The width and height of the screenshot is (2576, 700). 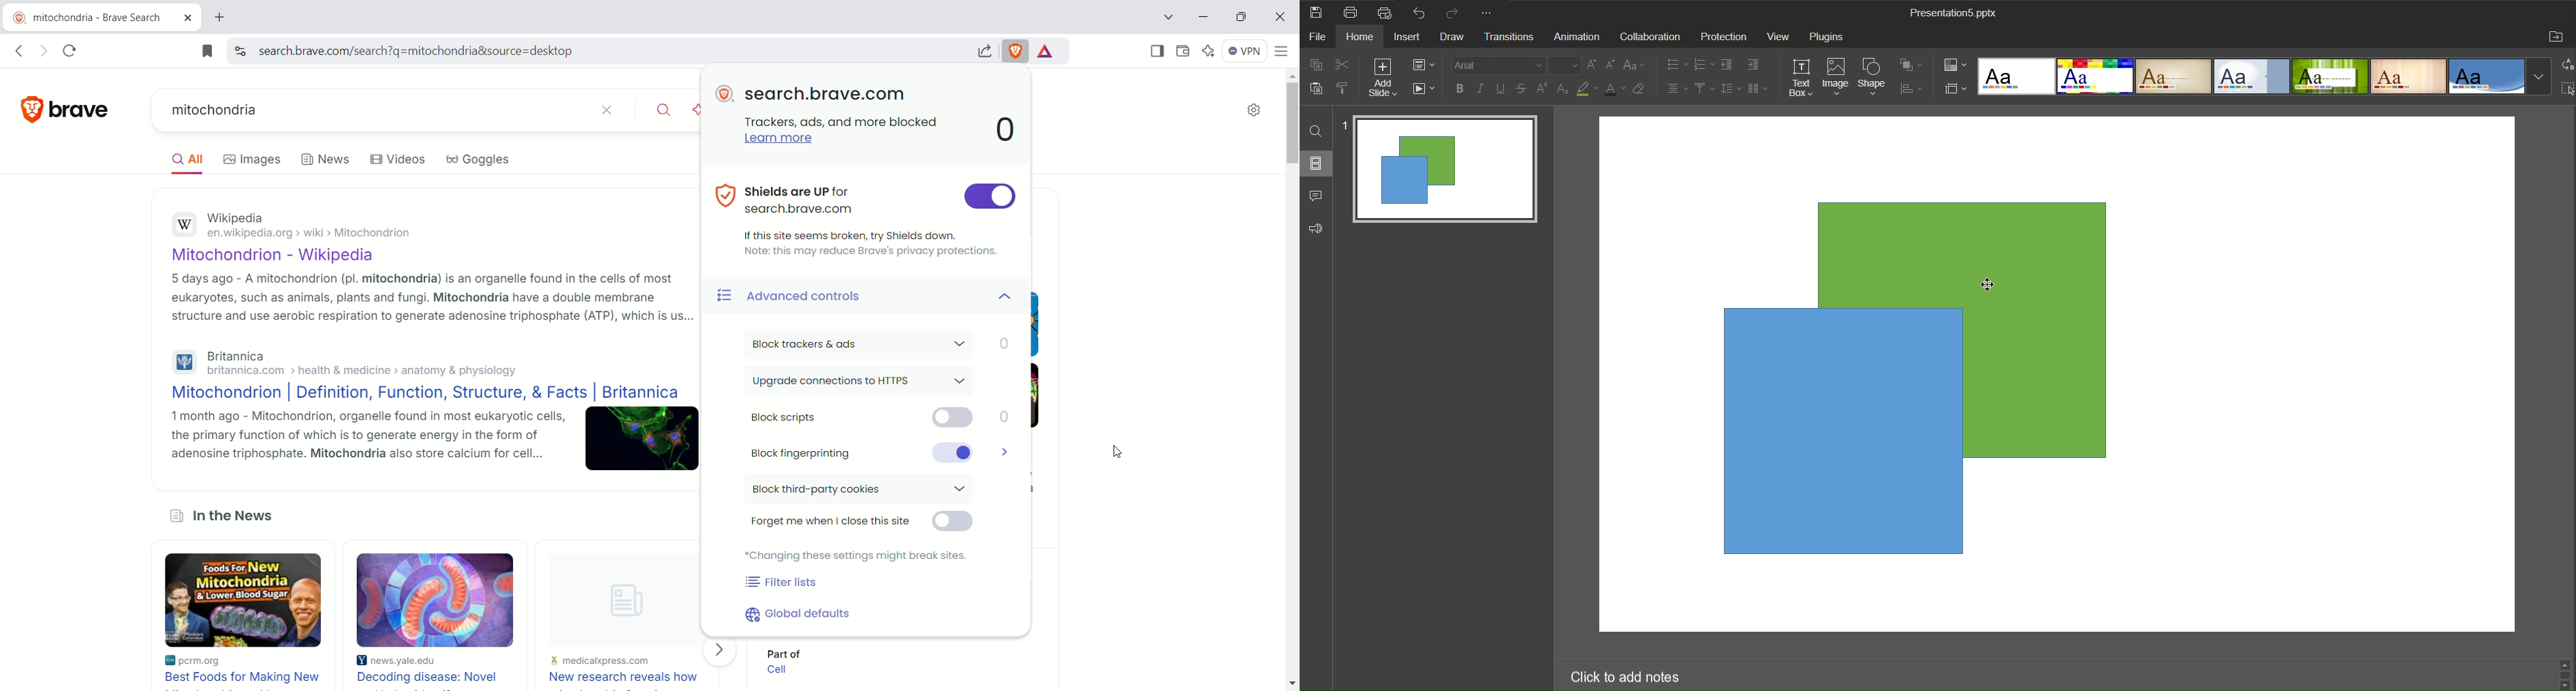 I want to click on Strikethrough, so click(x=1521, y=89).